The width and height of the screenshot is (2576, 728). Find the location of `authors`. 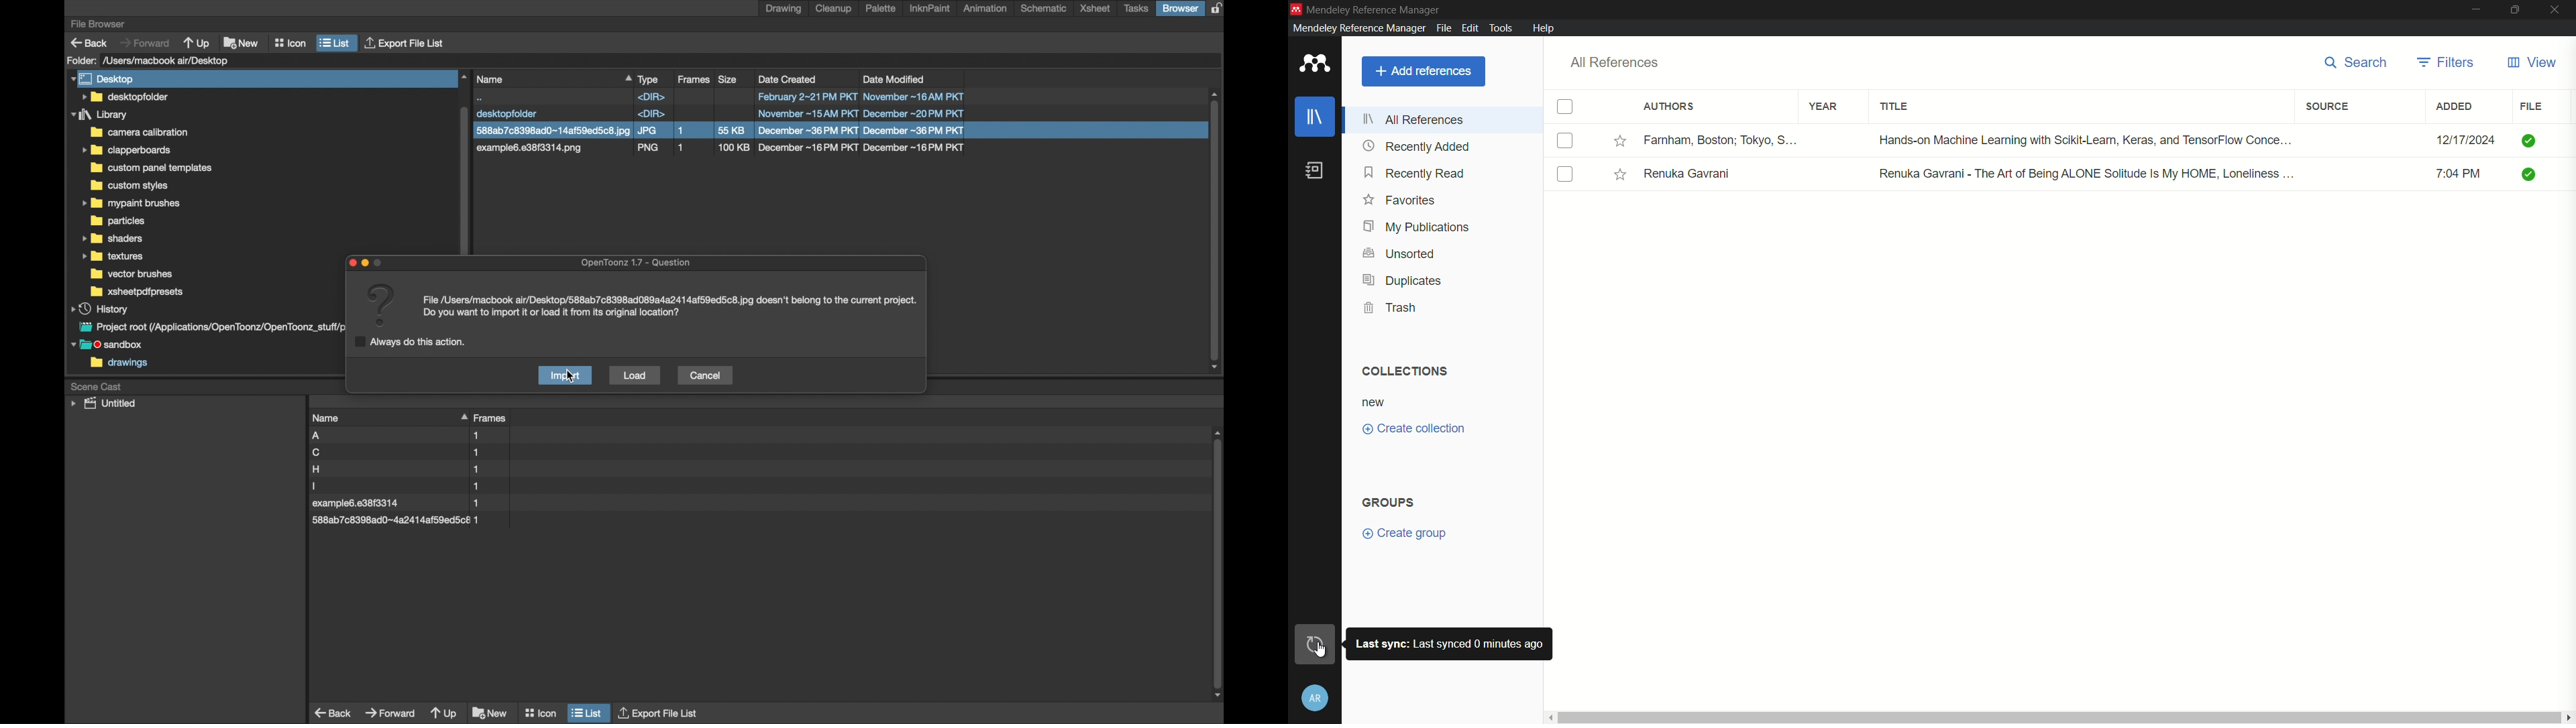

authors is located at coordinates (1669, 107).